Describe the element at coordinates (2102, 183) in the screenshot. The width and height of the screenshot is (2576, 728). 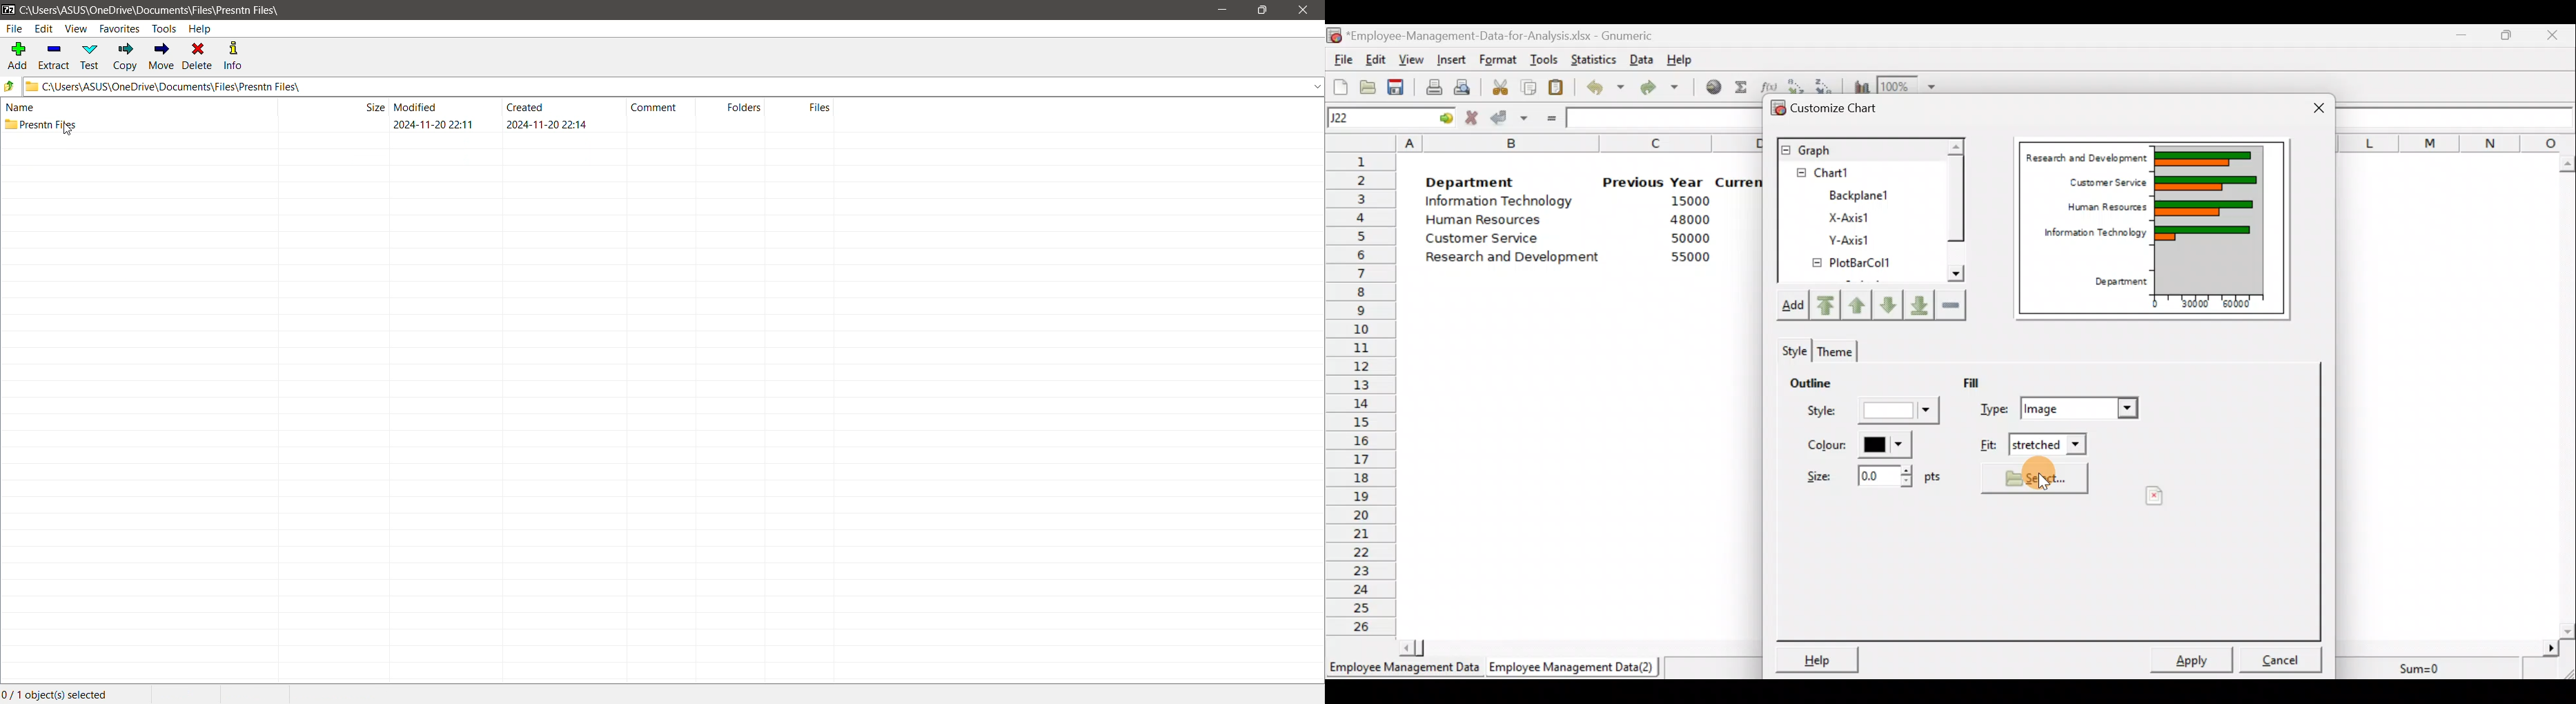
I see `Customer Service` at that location.